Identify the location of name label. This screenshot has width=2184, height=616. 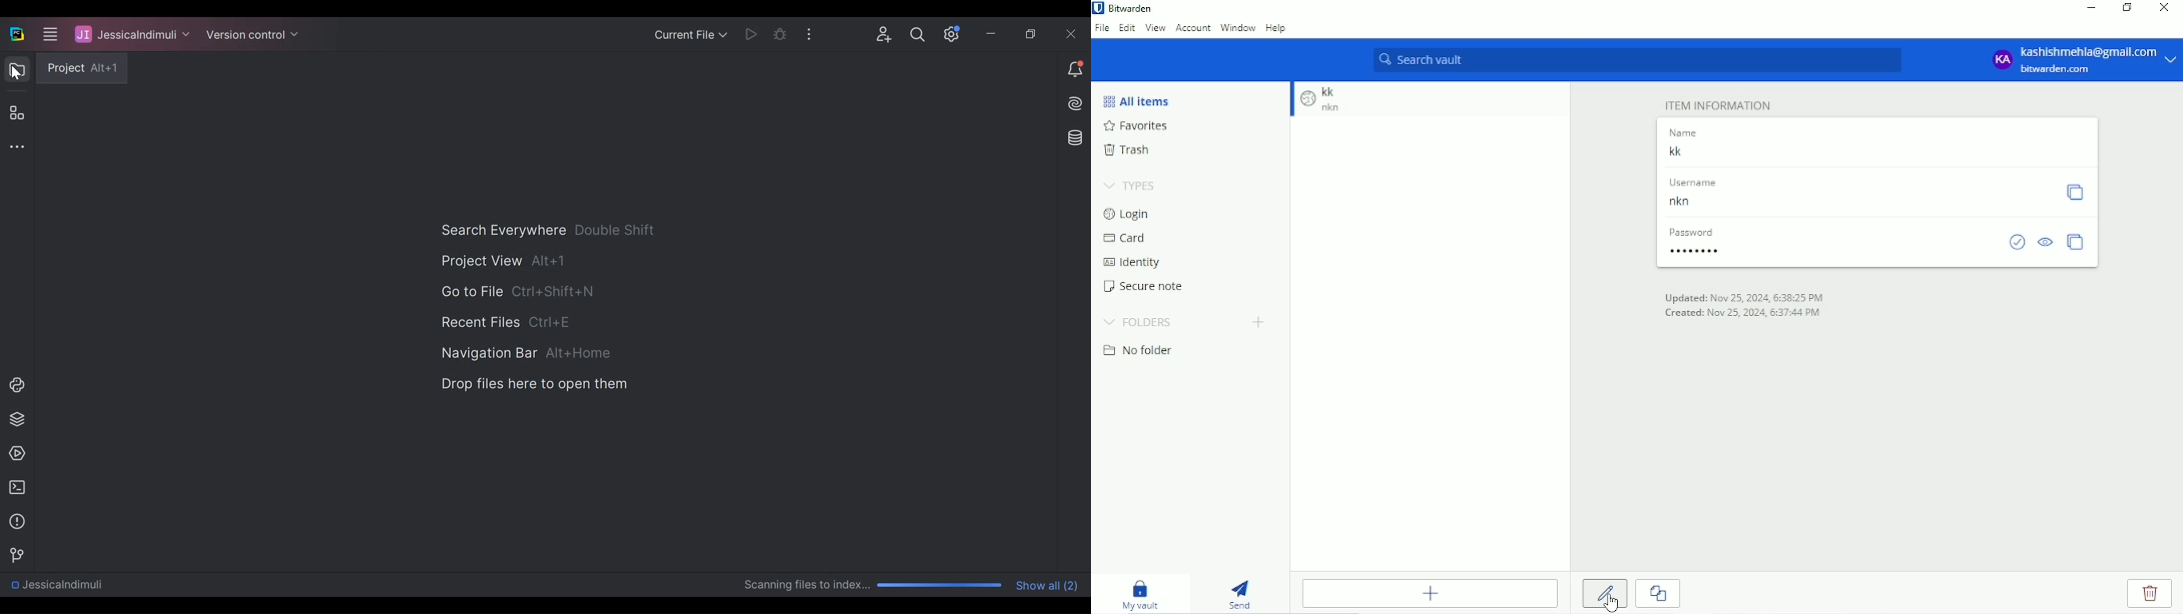
(1687, 132).